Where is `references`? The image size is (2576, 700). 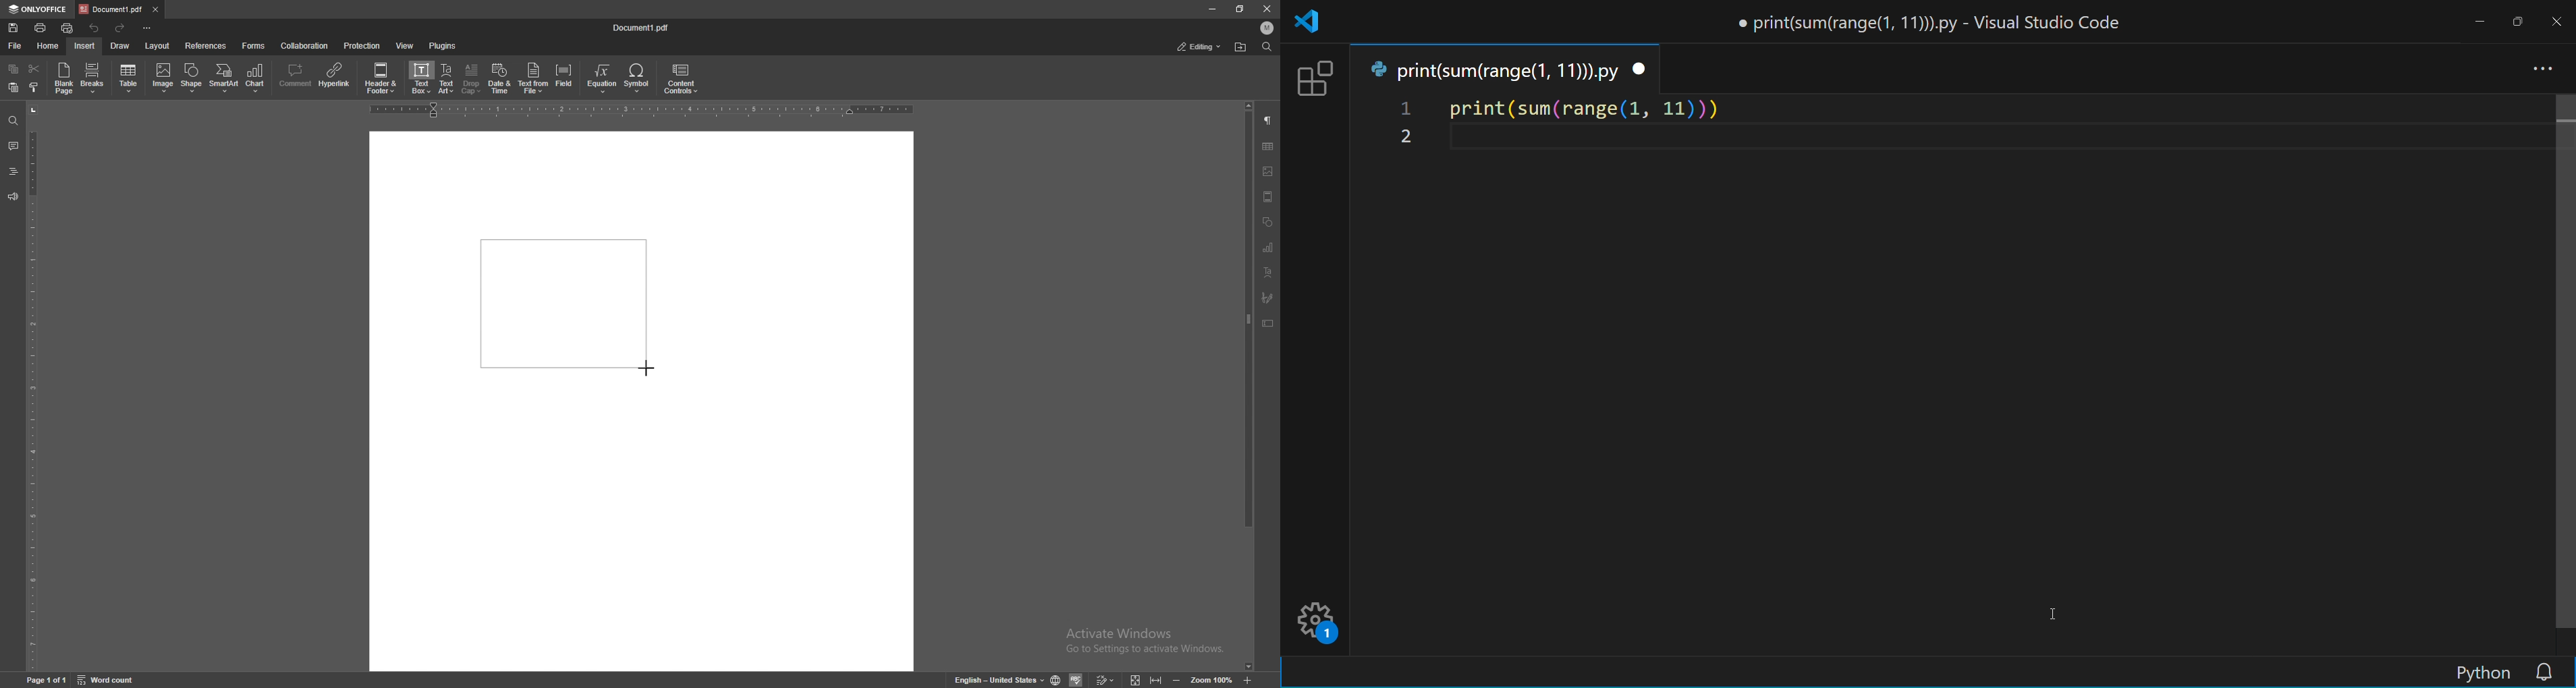 references is located at coordinates (206, 46).